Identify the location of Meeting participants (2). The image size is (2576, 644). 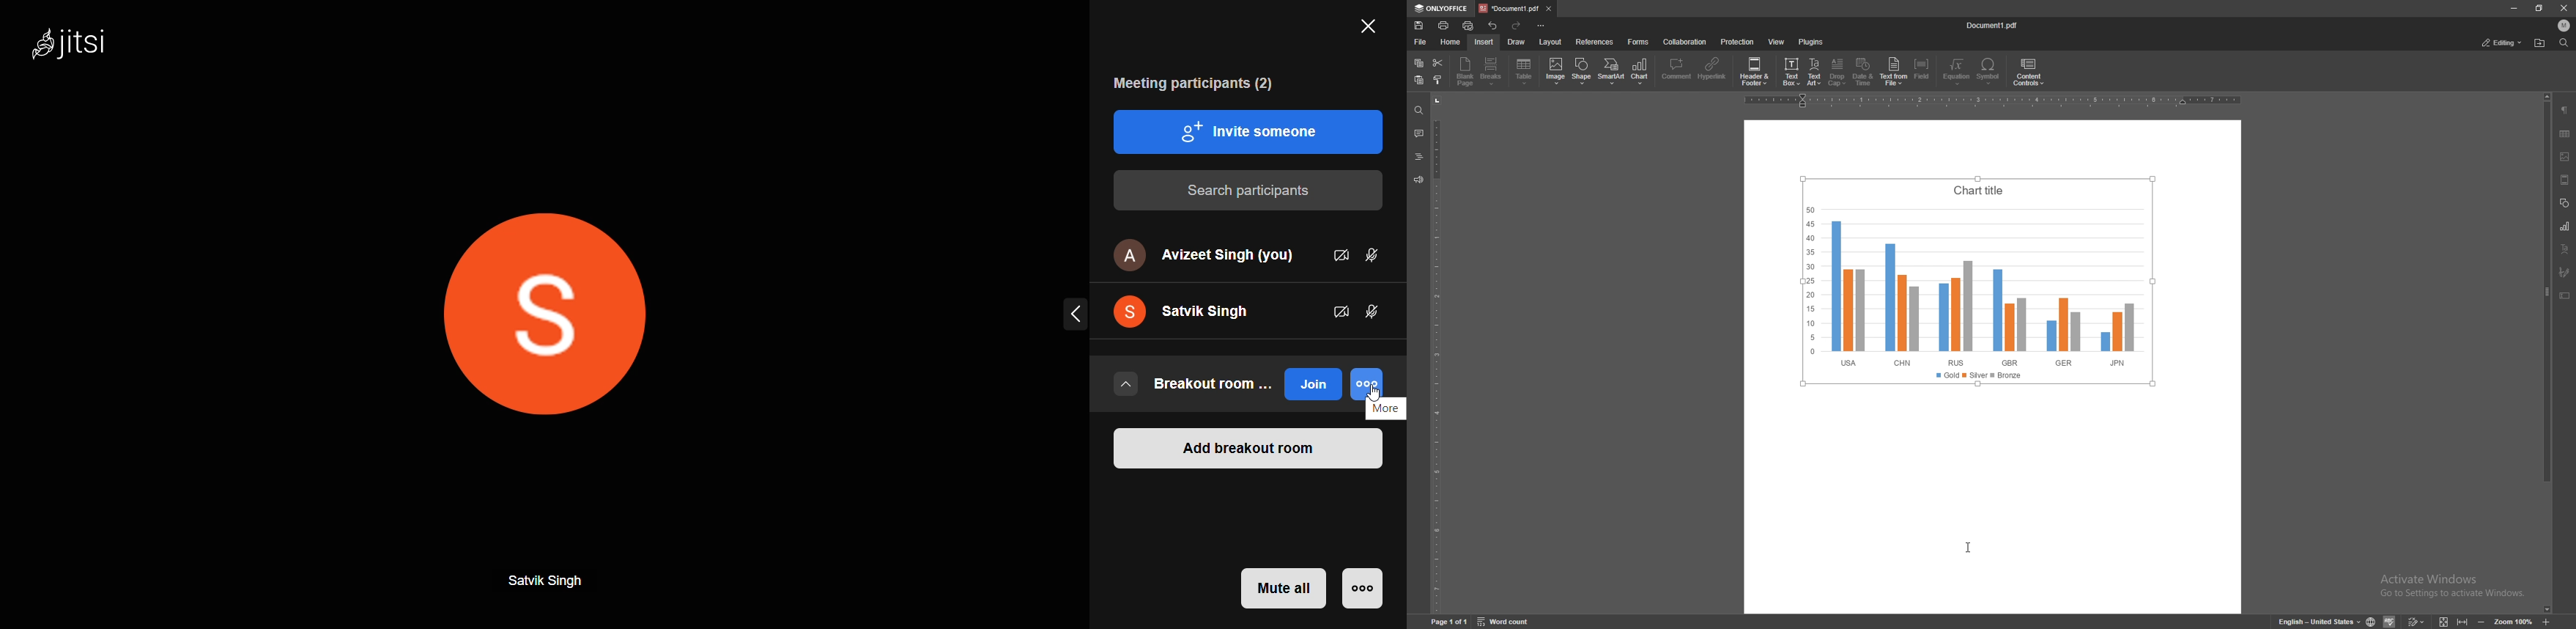
(1184, 82).